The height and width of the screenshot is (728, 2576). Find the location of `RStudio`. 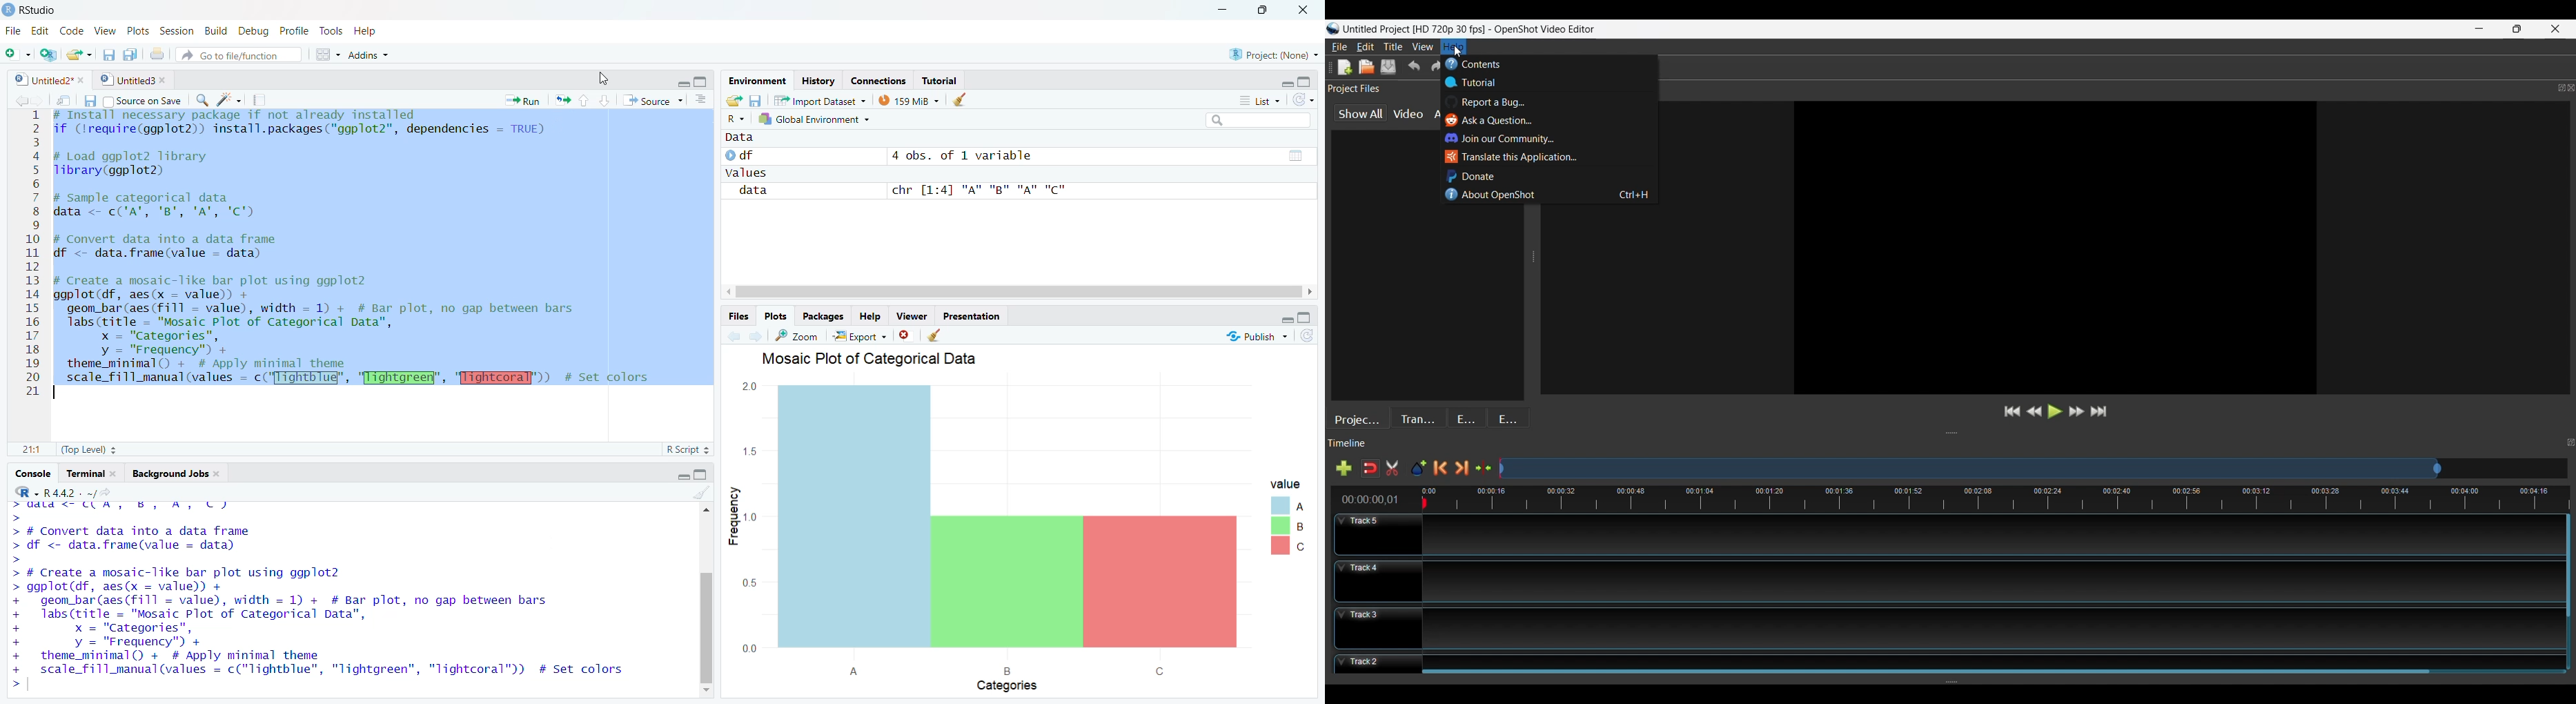

RStudio is located at coordinates (33, 10).